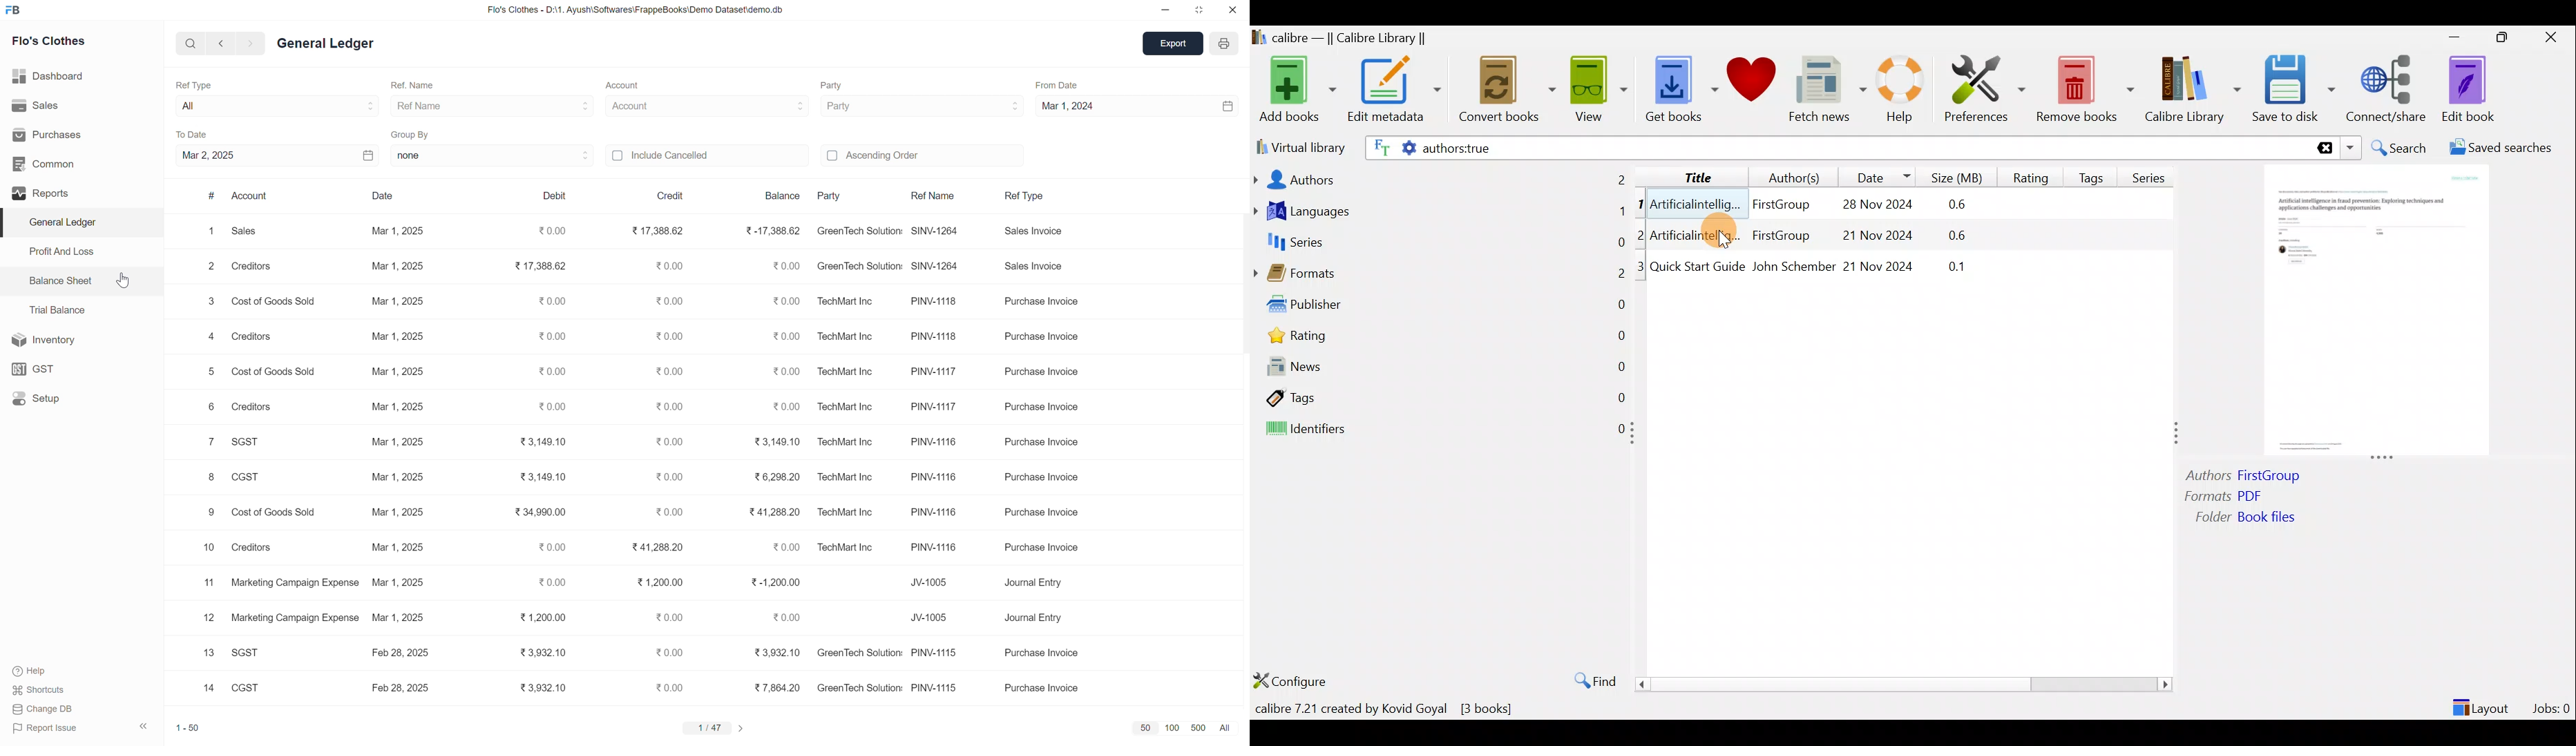 This screenshot has height=756, width=2576. Describe the element at coordinates (42, 728) in the screenshot. I see `Report Issue` at that location.